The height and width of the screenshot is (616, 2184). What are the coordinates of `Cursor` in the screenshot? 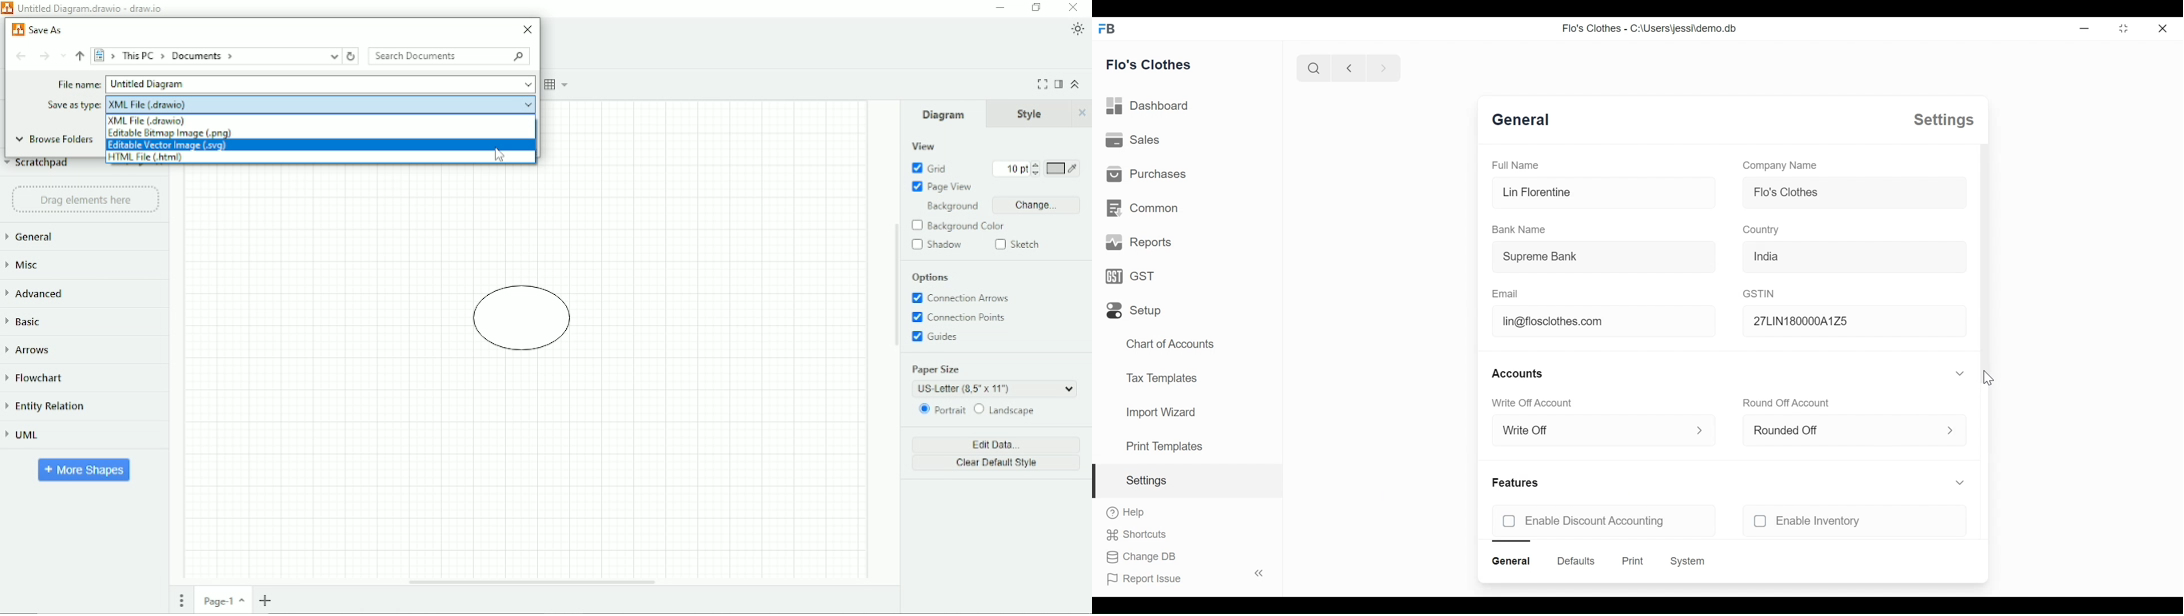 It's located at (1987, 379).